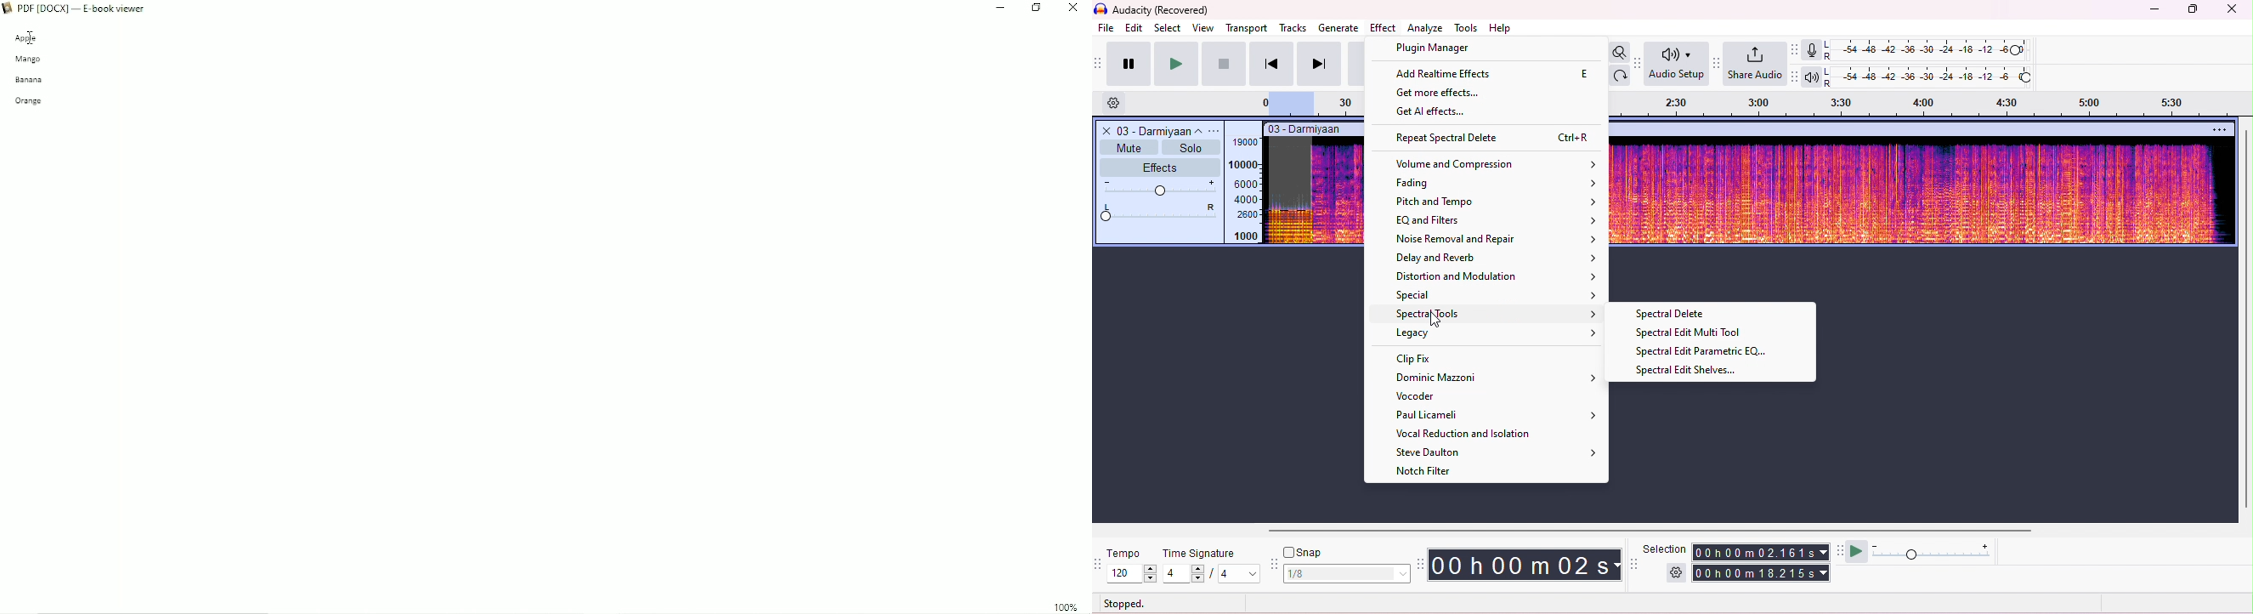 The width and height of the screenshot is (2268, 616). I want to click on dominic mazzoni, so click(1485, 378).